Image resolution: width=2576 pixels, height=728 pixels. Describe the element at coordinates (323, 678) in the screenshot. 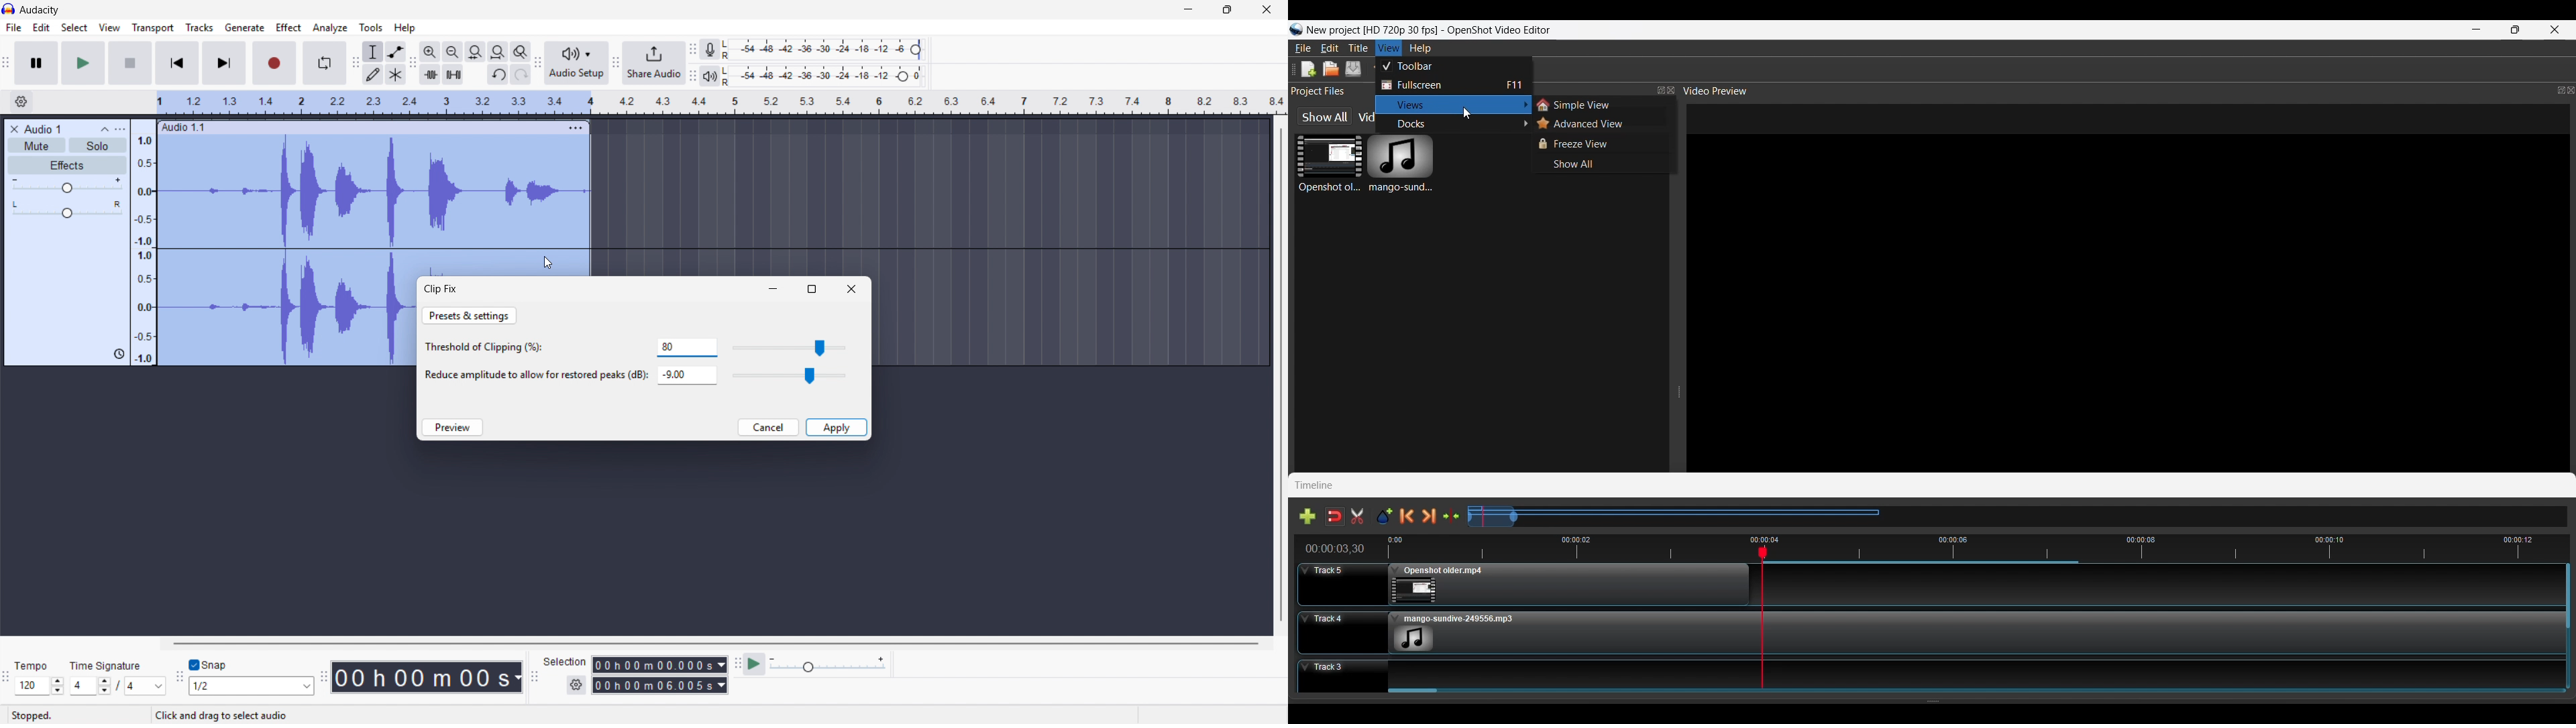

I see `Time toolbar` at that location.